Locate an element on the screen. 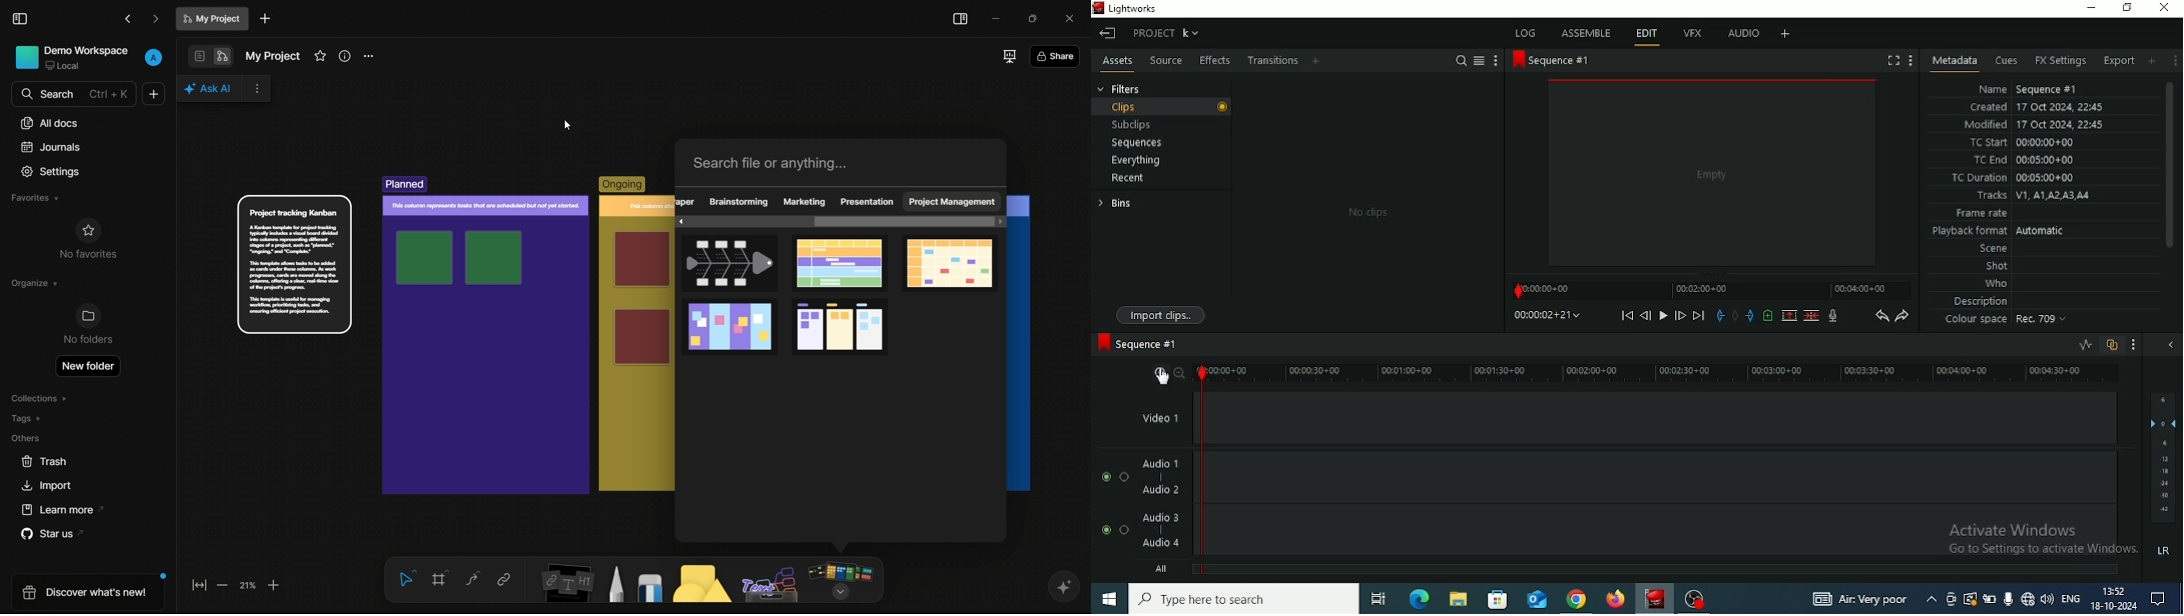  Created : date and time is located at coordinates (2034, 108).